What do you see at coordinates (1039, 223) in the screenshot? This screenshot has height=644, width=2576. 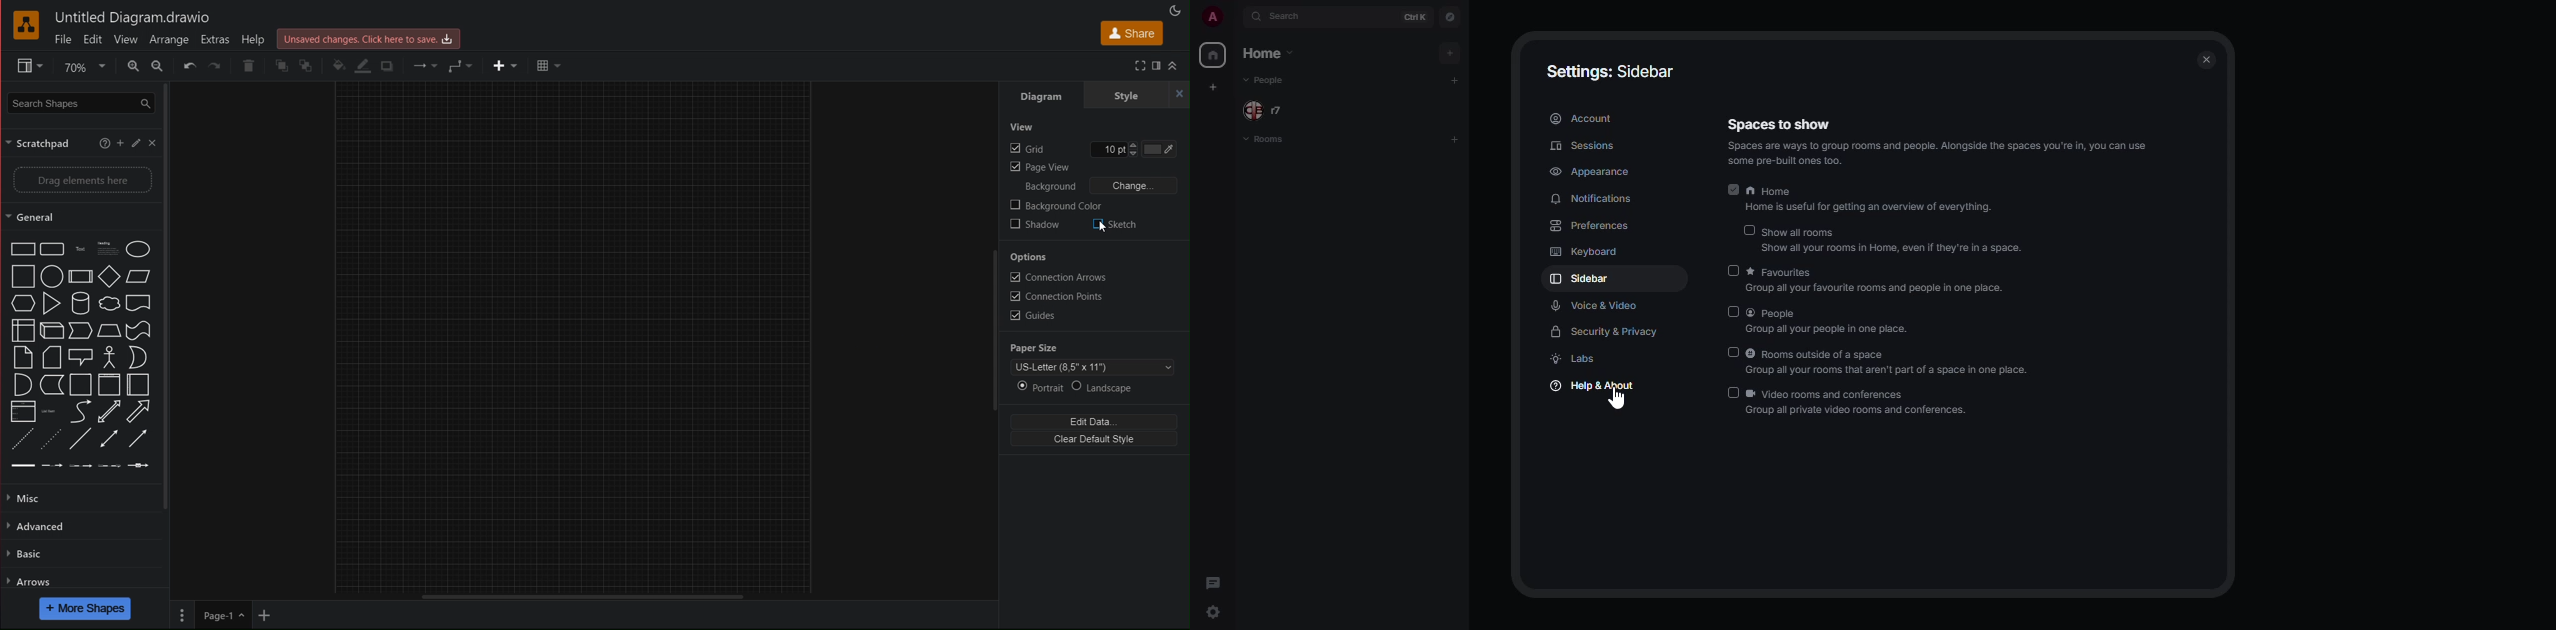 I see `Shadow` at bounding box center [1039, 223].